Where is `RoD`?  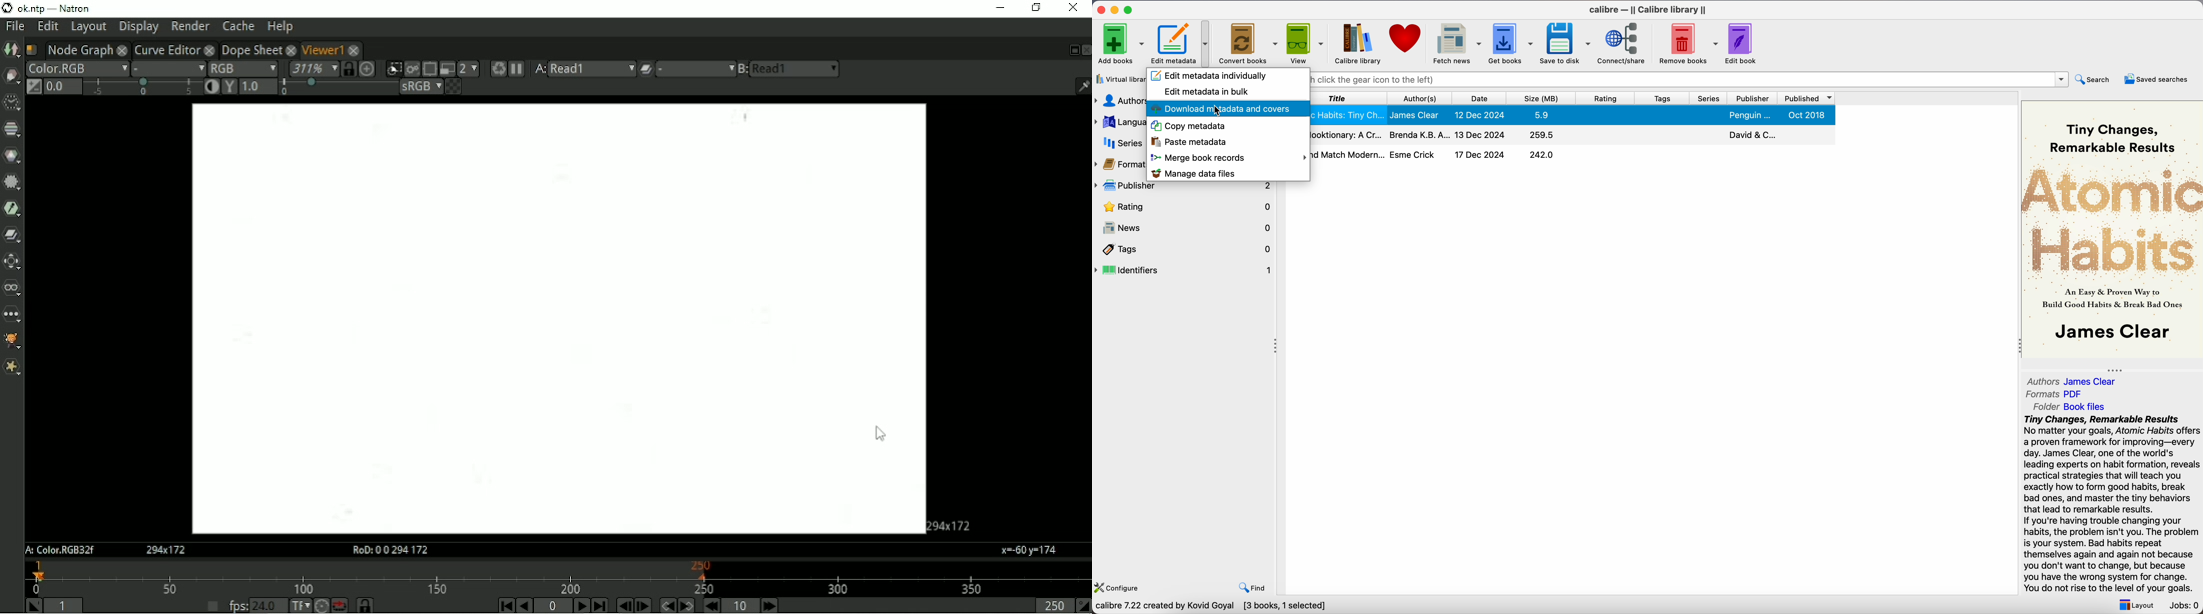 RoD is located at coordinates (390, 550).